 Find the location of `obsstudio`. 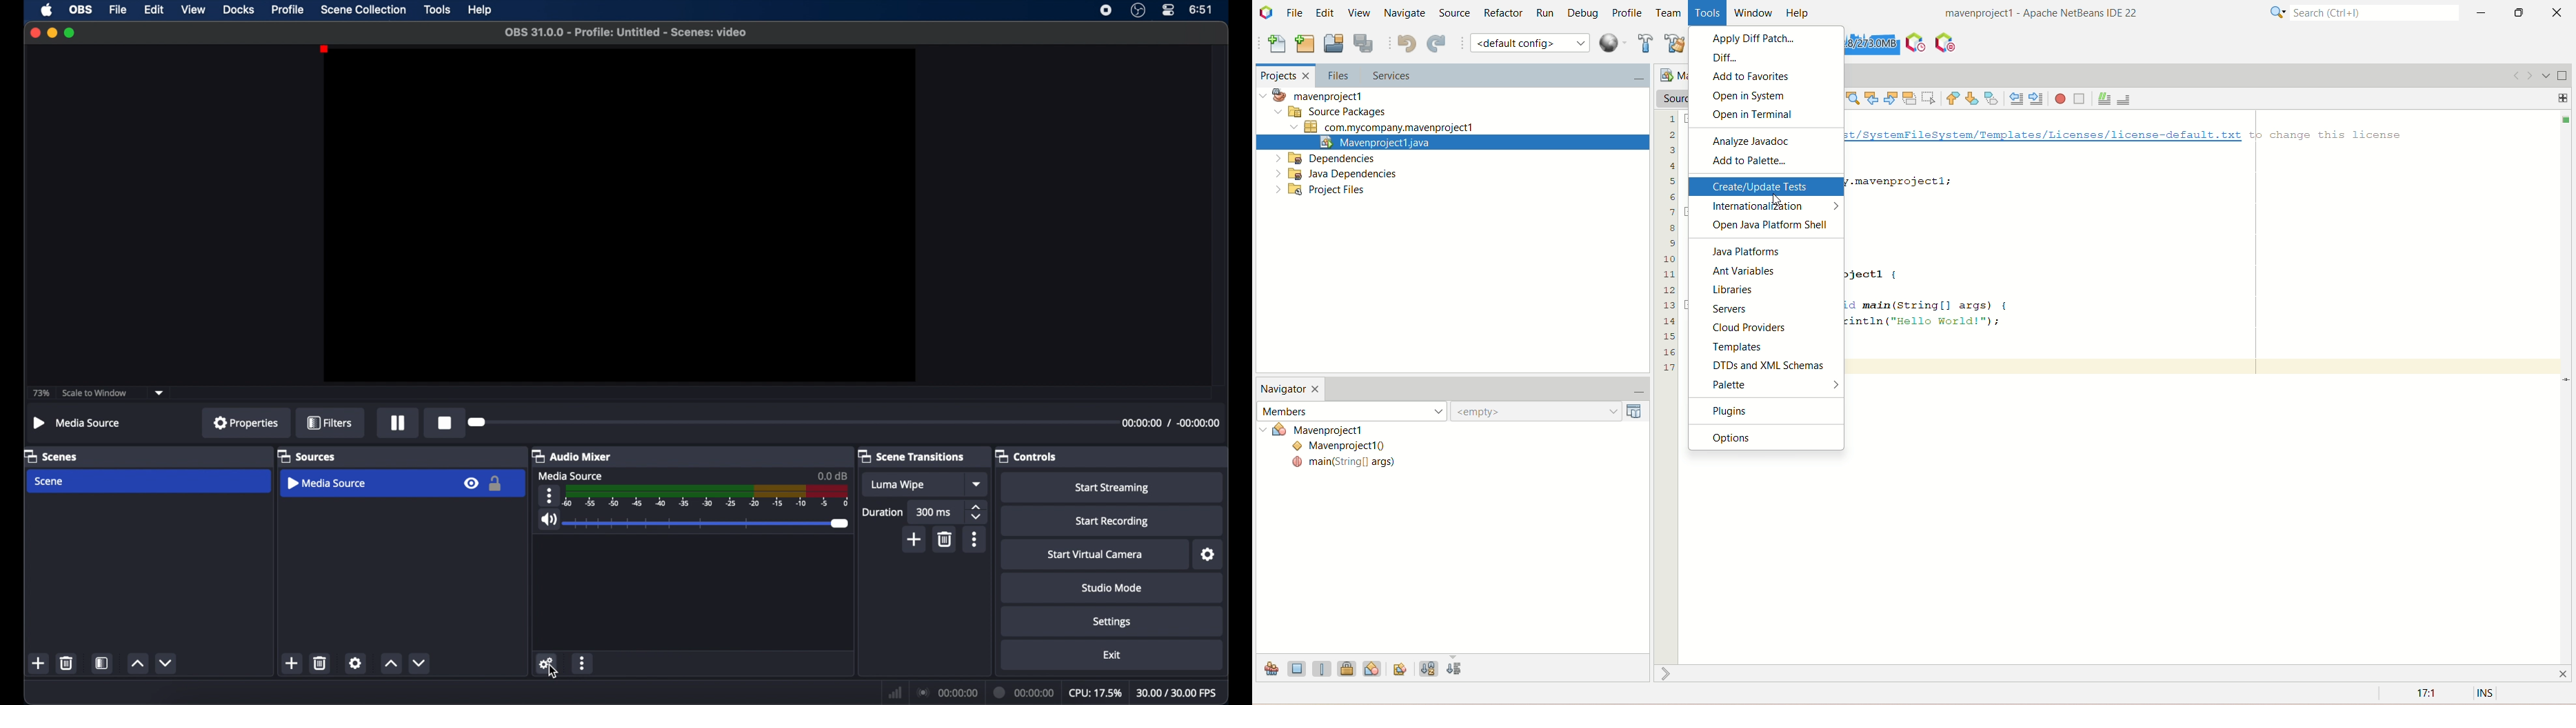

obsstudio is located at coordinates (1139, 10).